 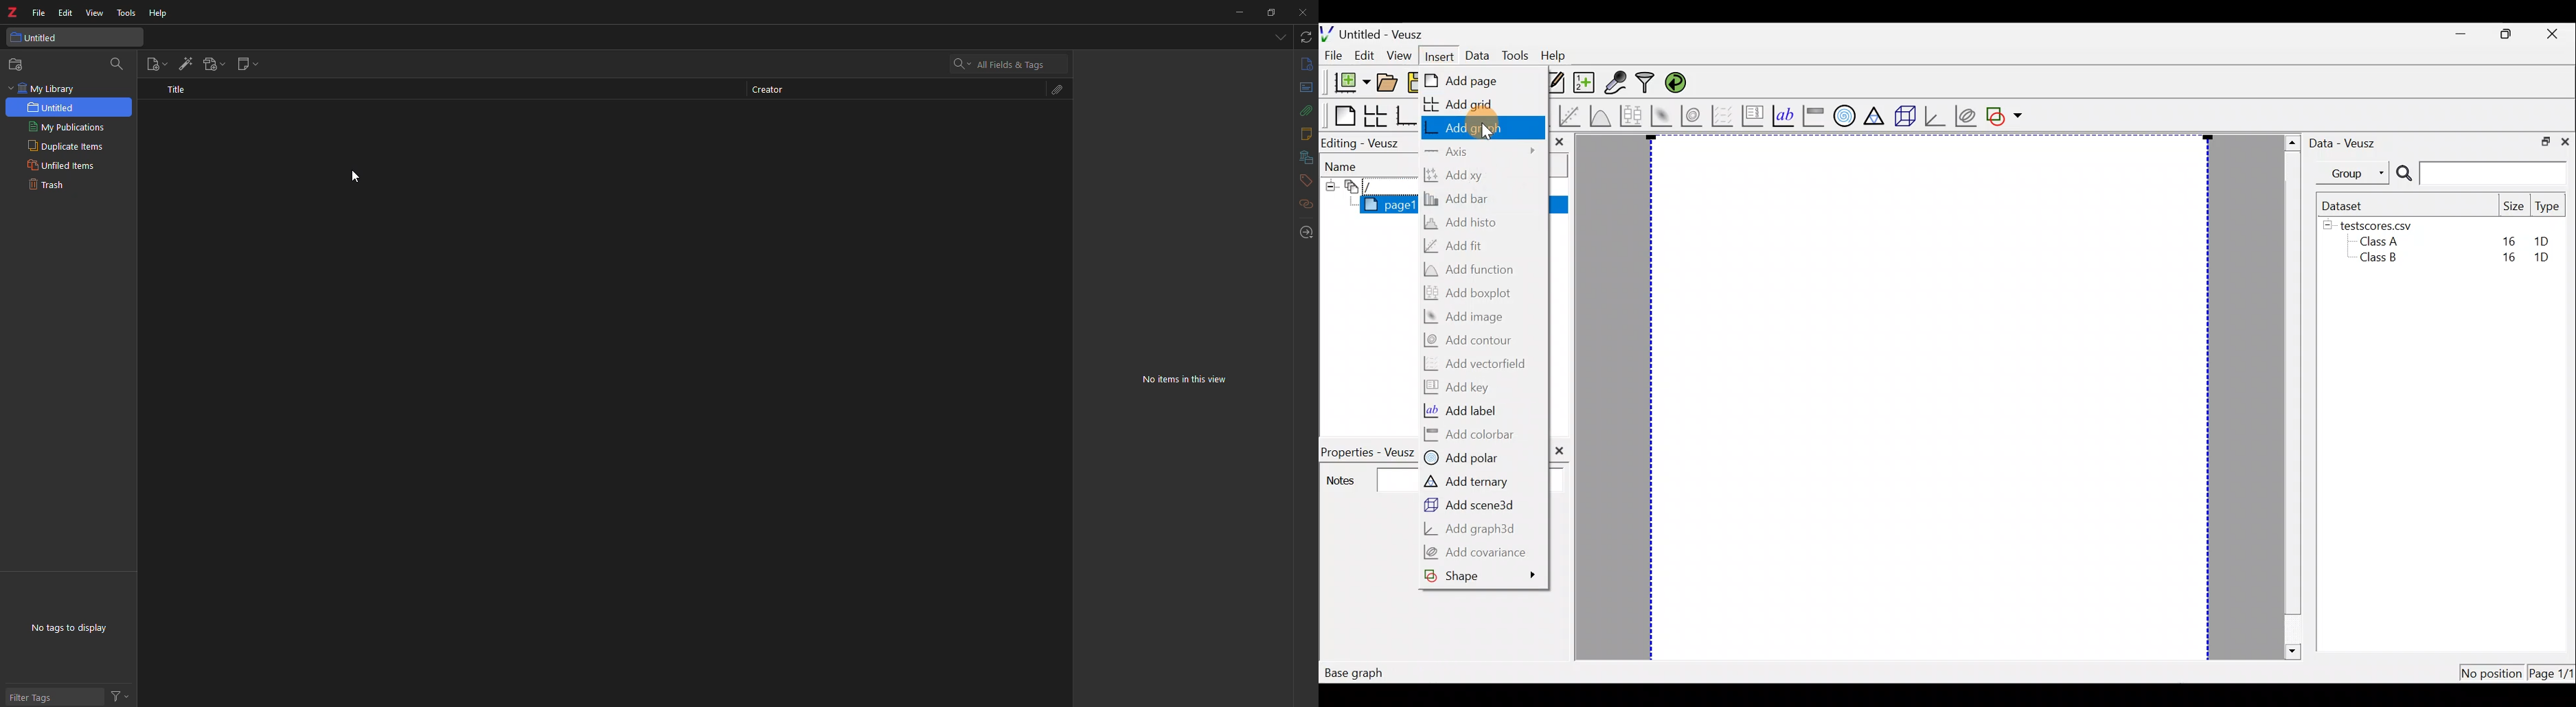 What do you see at coordinates (2514, 206) in the screenshot?
I see `Size` at bounding box center [2514, 206].